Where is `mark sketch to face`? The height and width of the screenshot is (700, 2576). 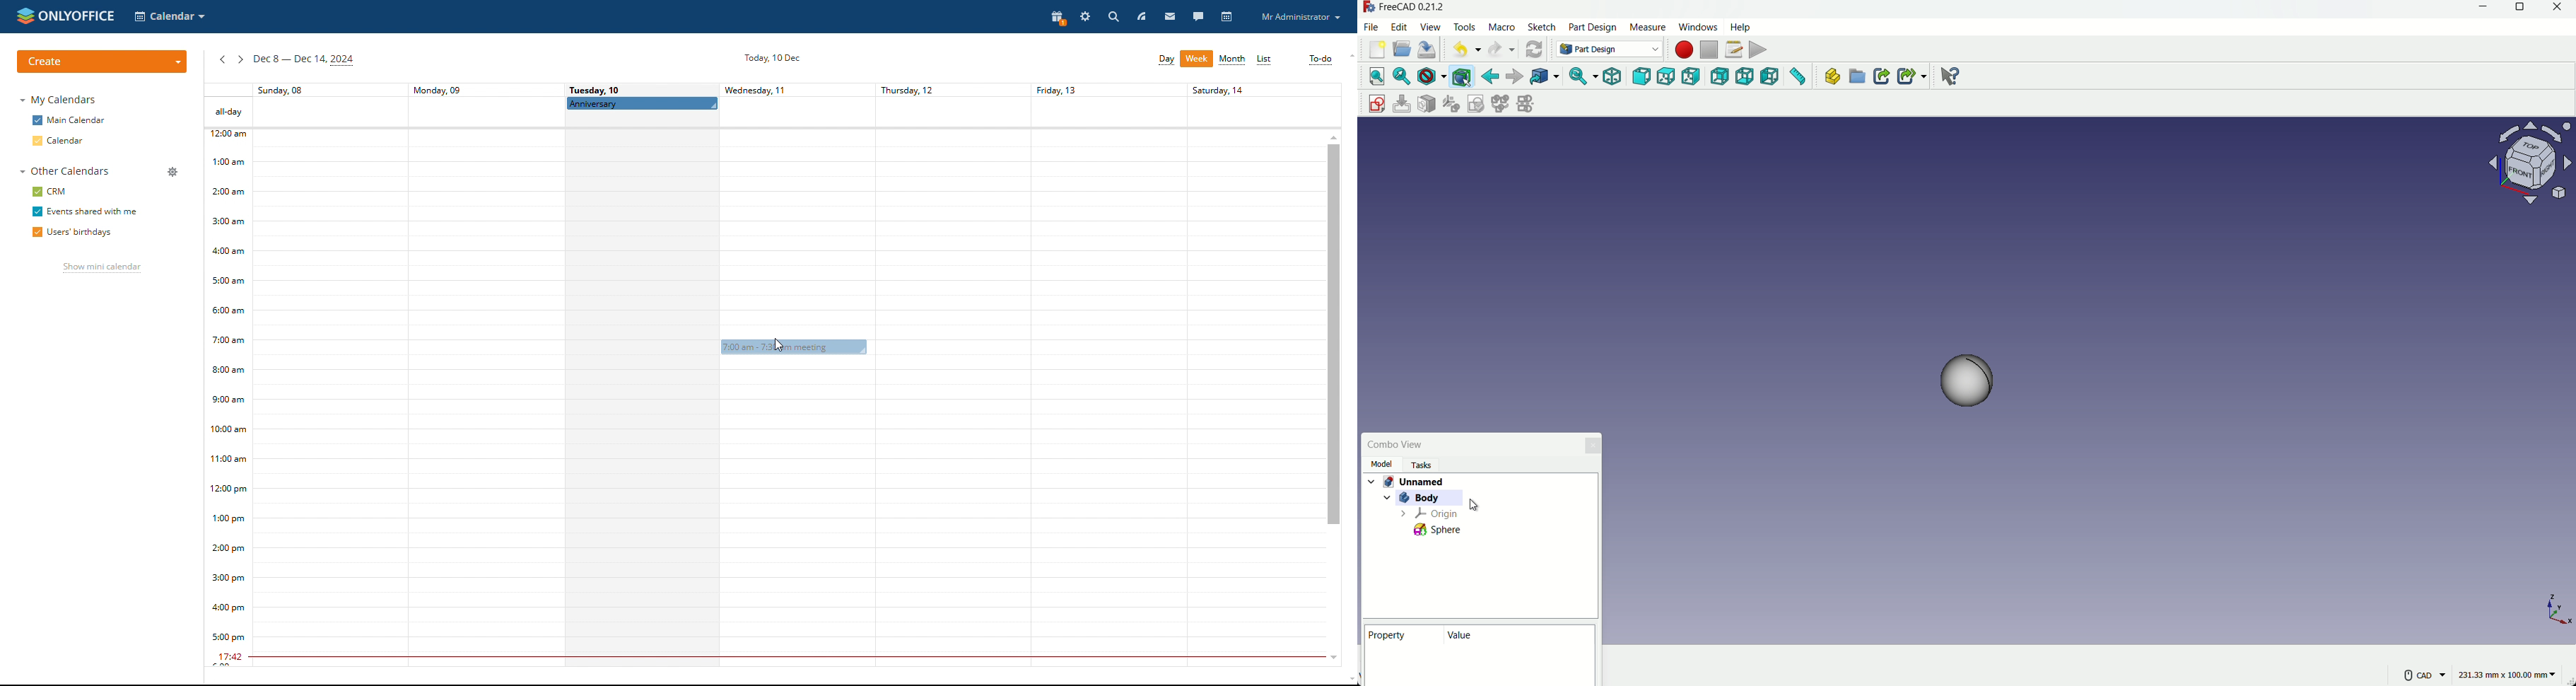 mark sketch to face is located at coordinates (1427, 104).